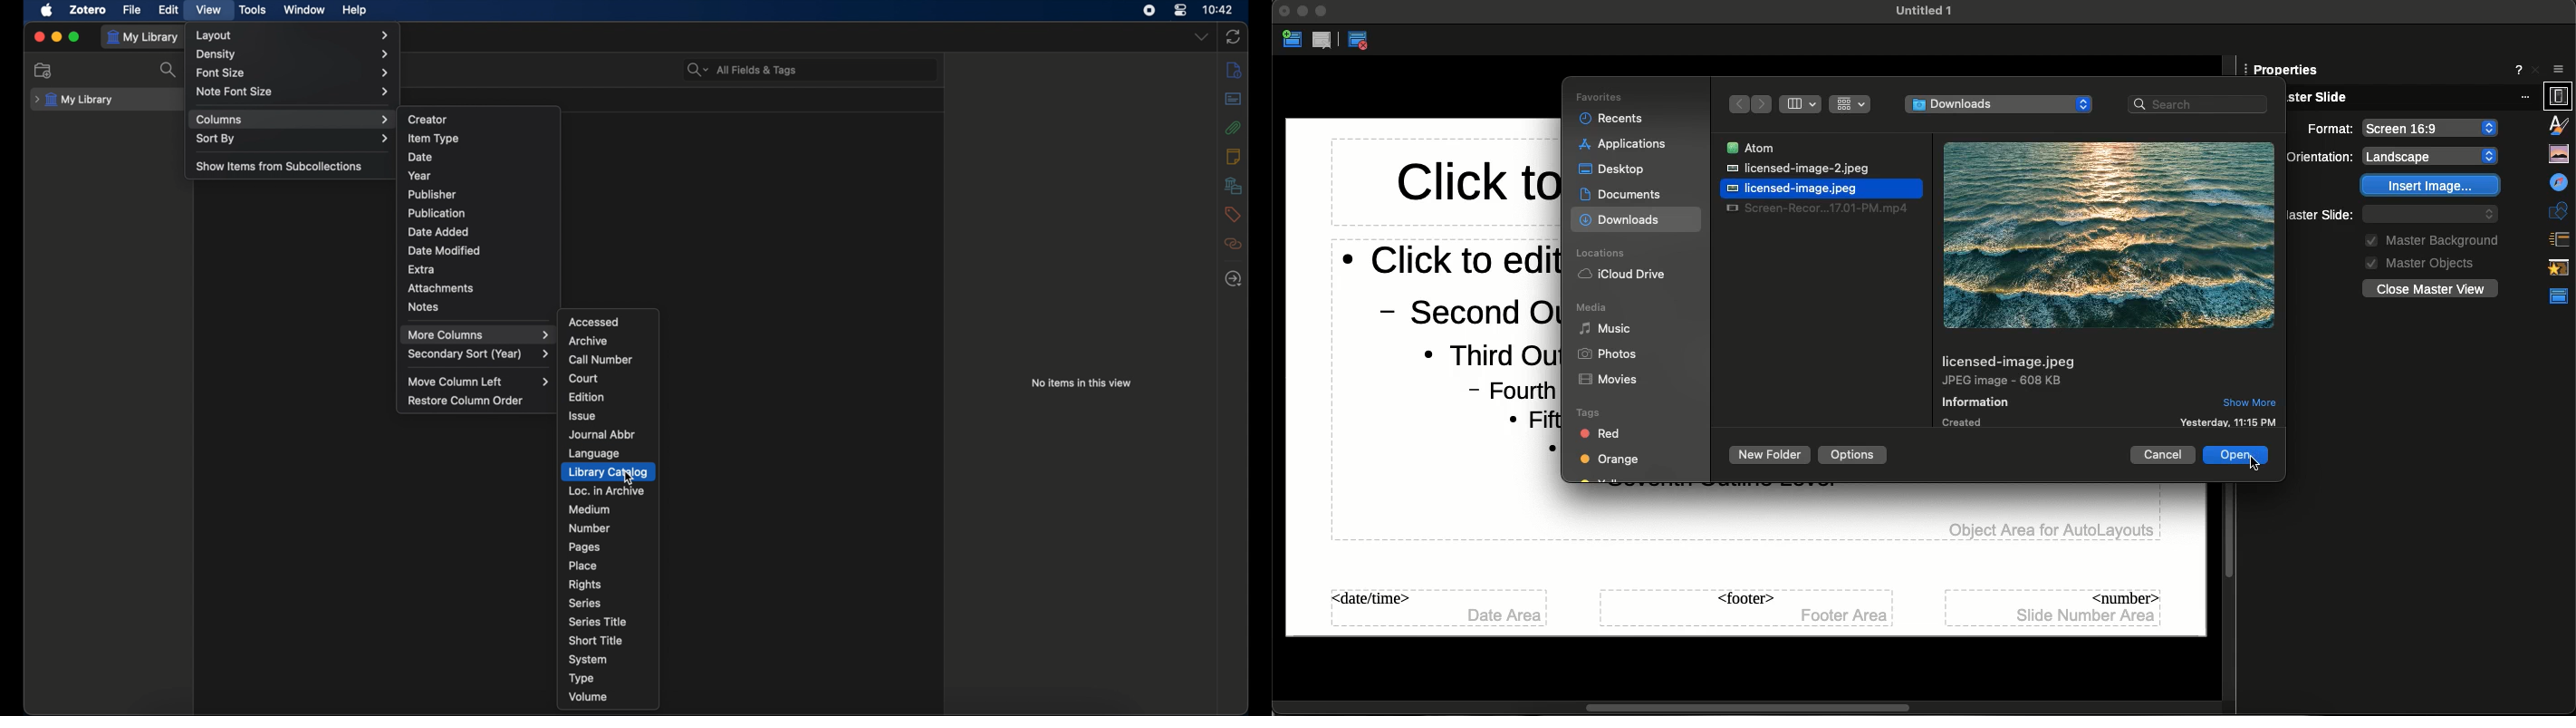 The height and width of the screenshot is (728, 2576). I want to click on publication, so click(437, 212).